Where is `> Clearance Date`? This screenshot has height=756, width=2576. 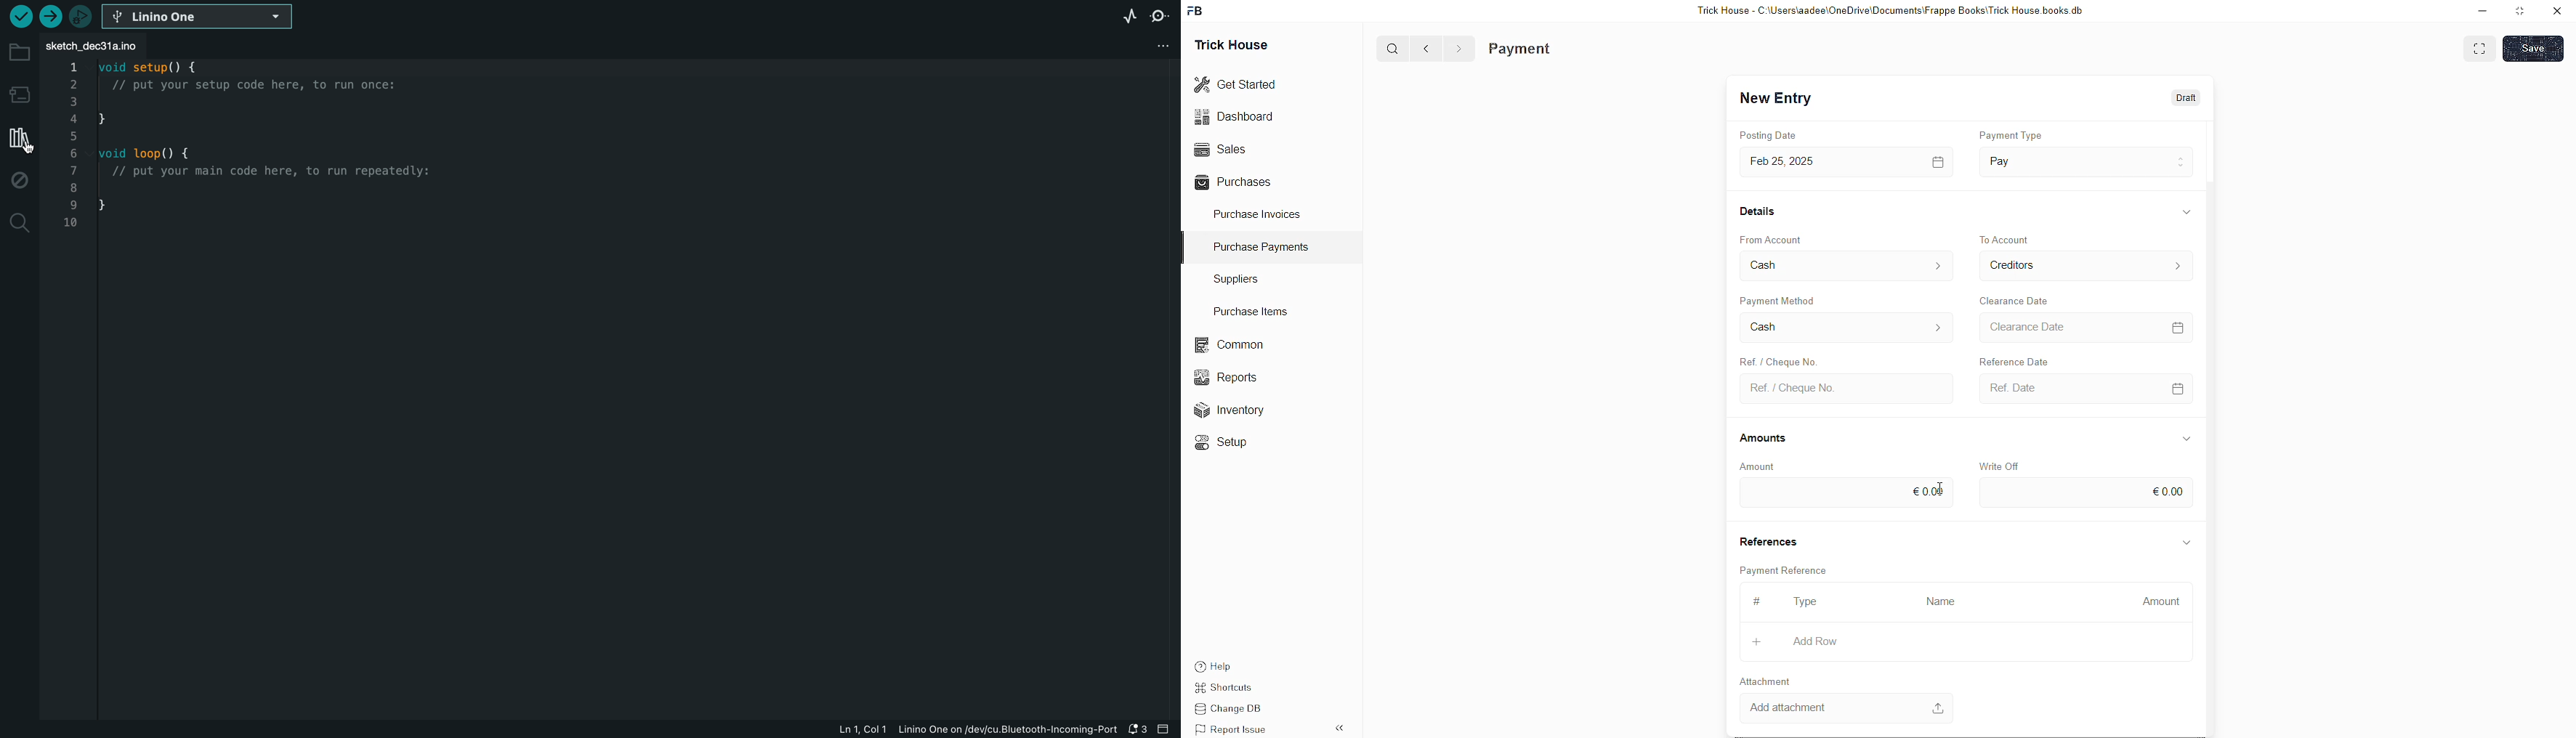
> Clearance Date is located at coordinates (2035, 326).